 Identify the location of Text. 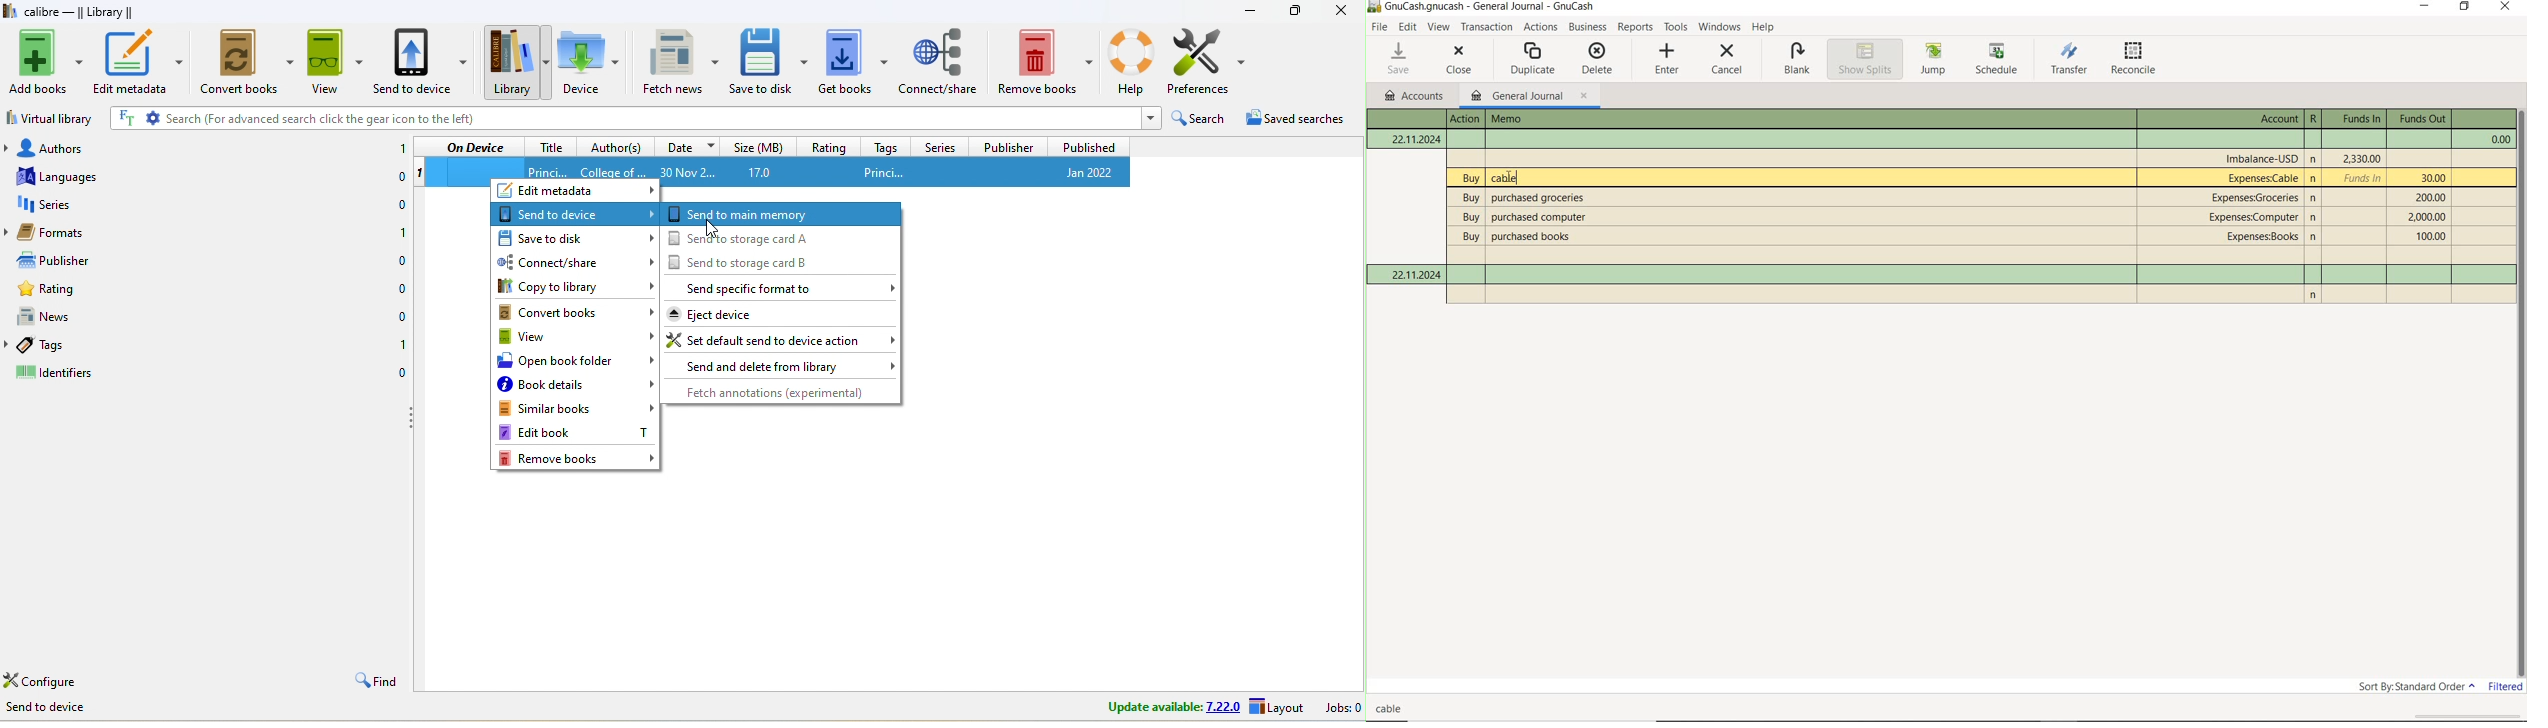
(2354, 119).